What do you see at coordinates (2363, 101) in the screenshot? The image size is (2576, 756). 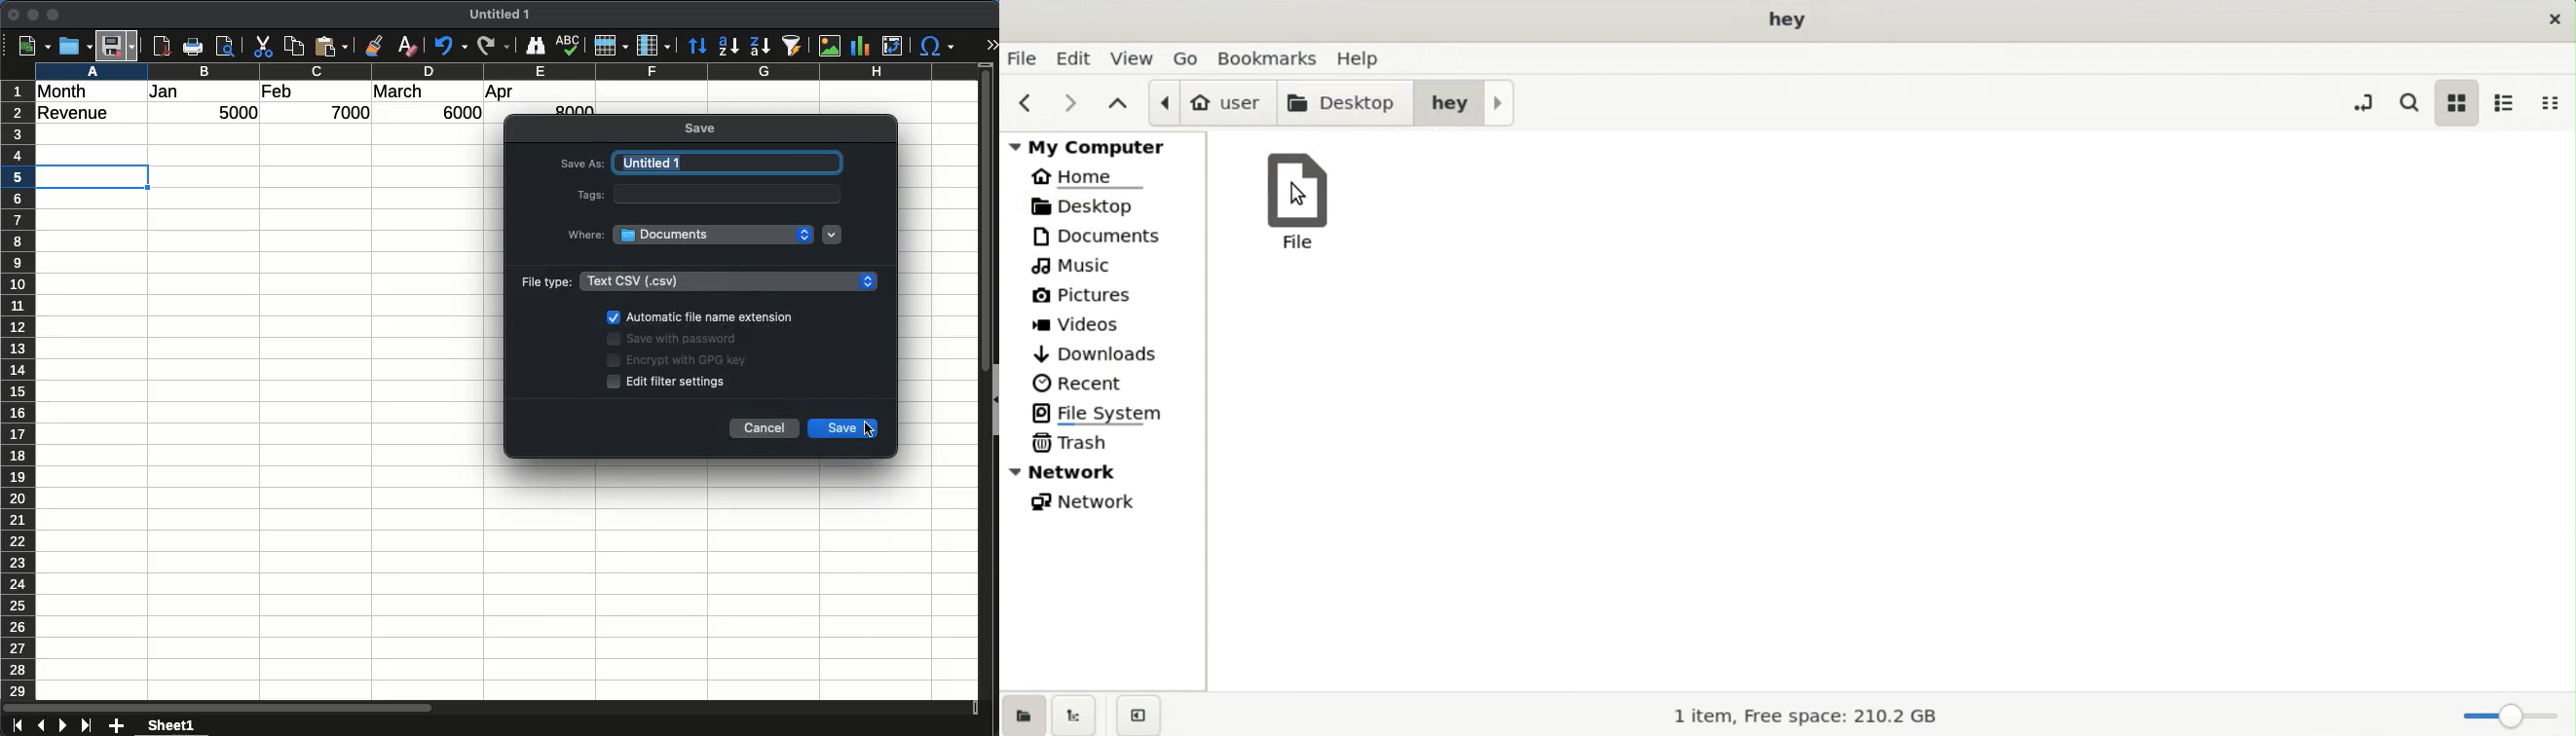 I see `toggle location entry` at bounding box center [2363, 101].